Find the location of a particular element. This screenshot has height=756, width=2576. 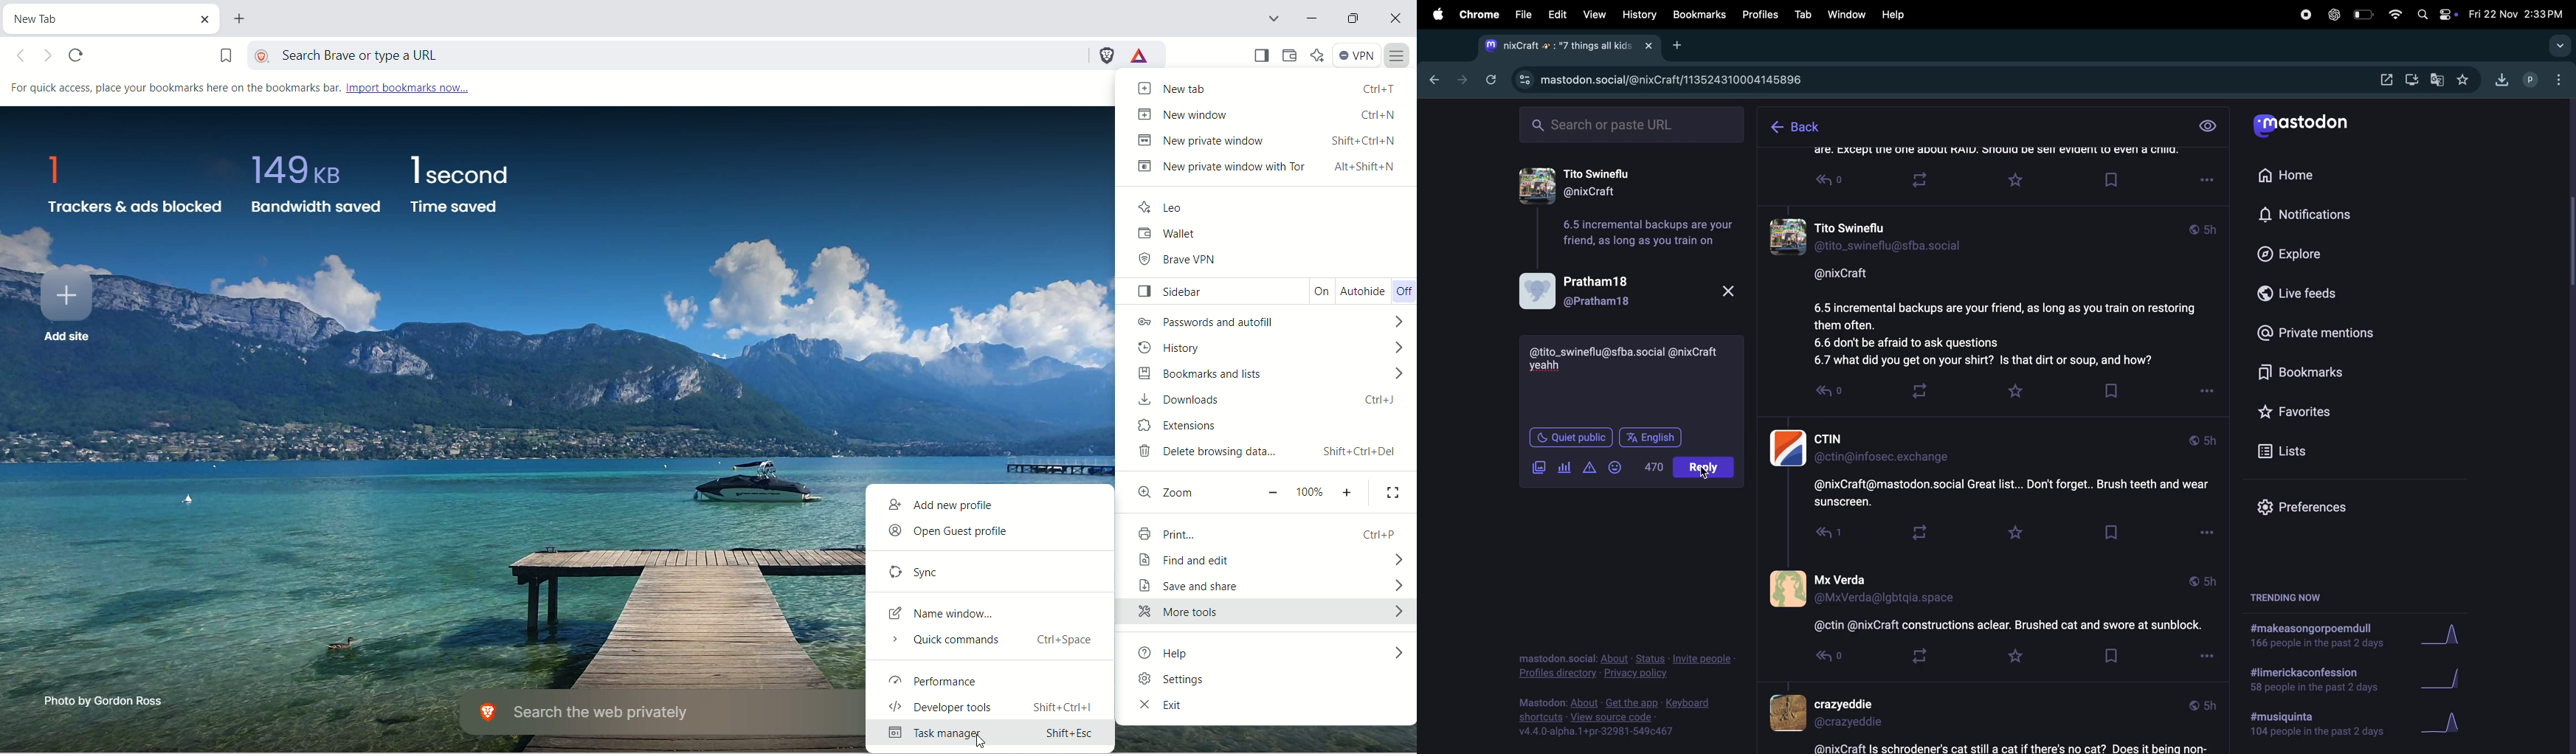

help is located at coordinates (1896, 15).